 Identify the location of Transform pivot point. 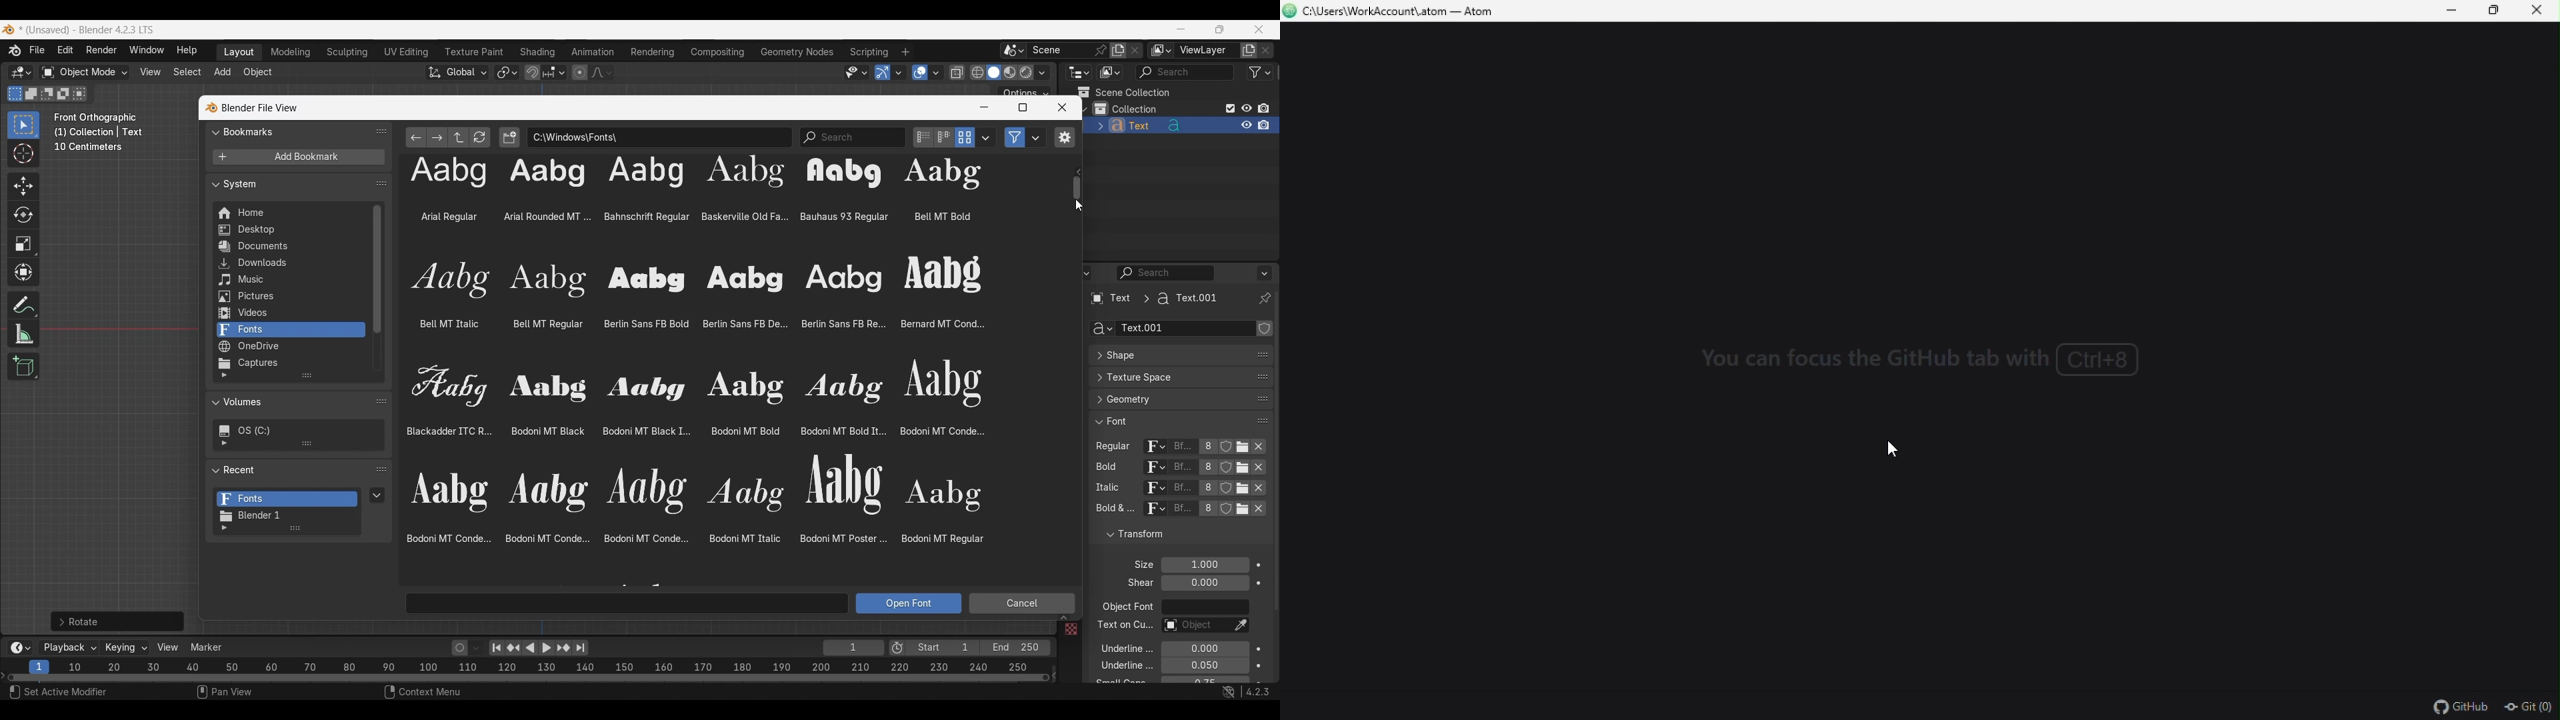
(507, 73).